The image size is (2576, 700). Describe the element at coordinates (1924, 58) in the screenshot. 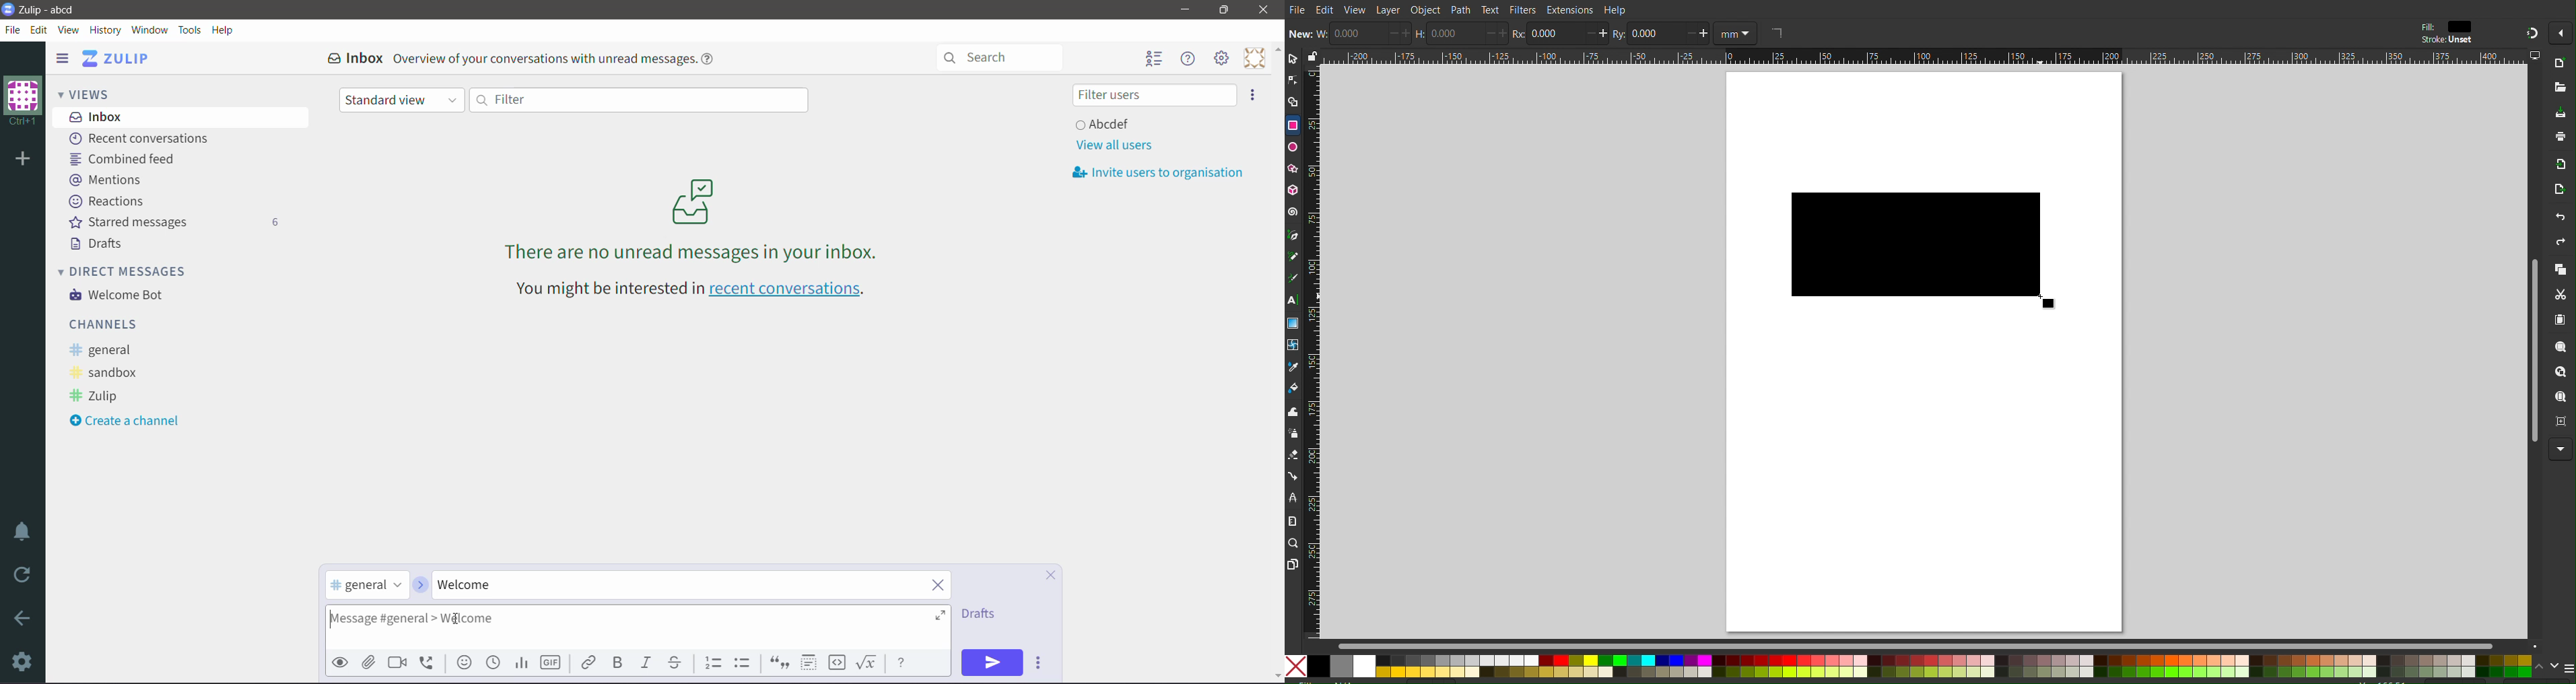

I see `Horizontal Ruler` at that location.